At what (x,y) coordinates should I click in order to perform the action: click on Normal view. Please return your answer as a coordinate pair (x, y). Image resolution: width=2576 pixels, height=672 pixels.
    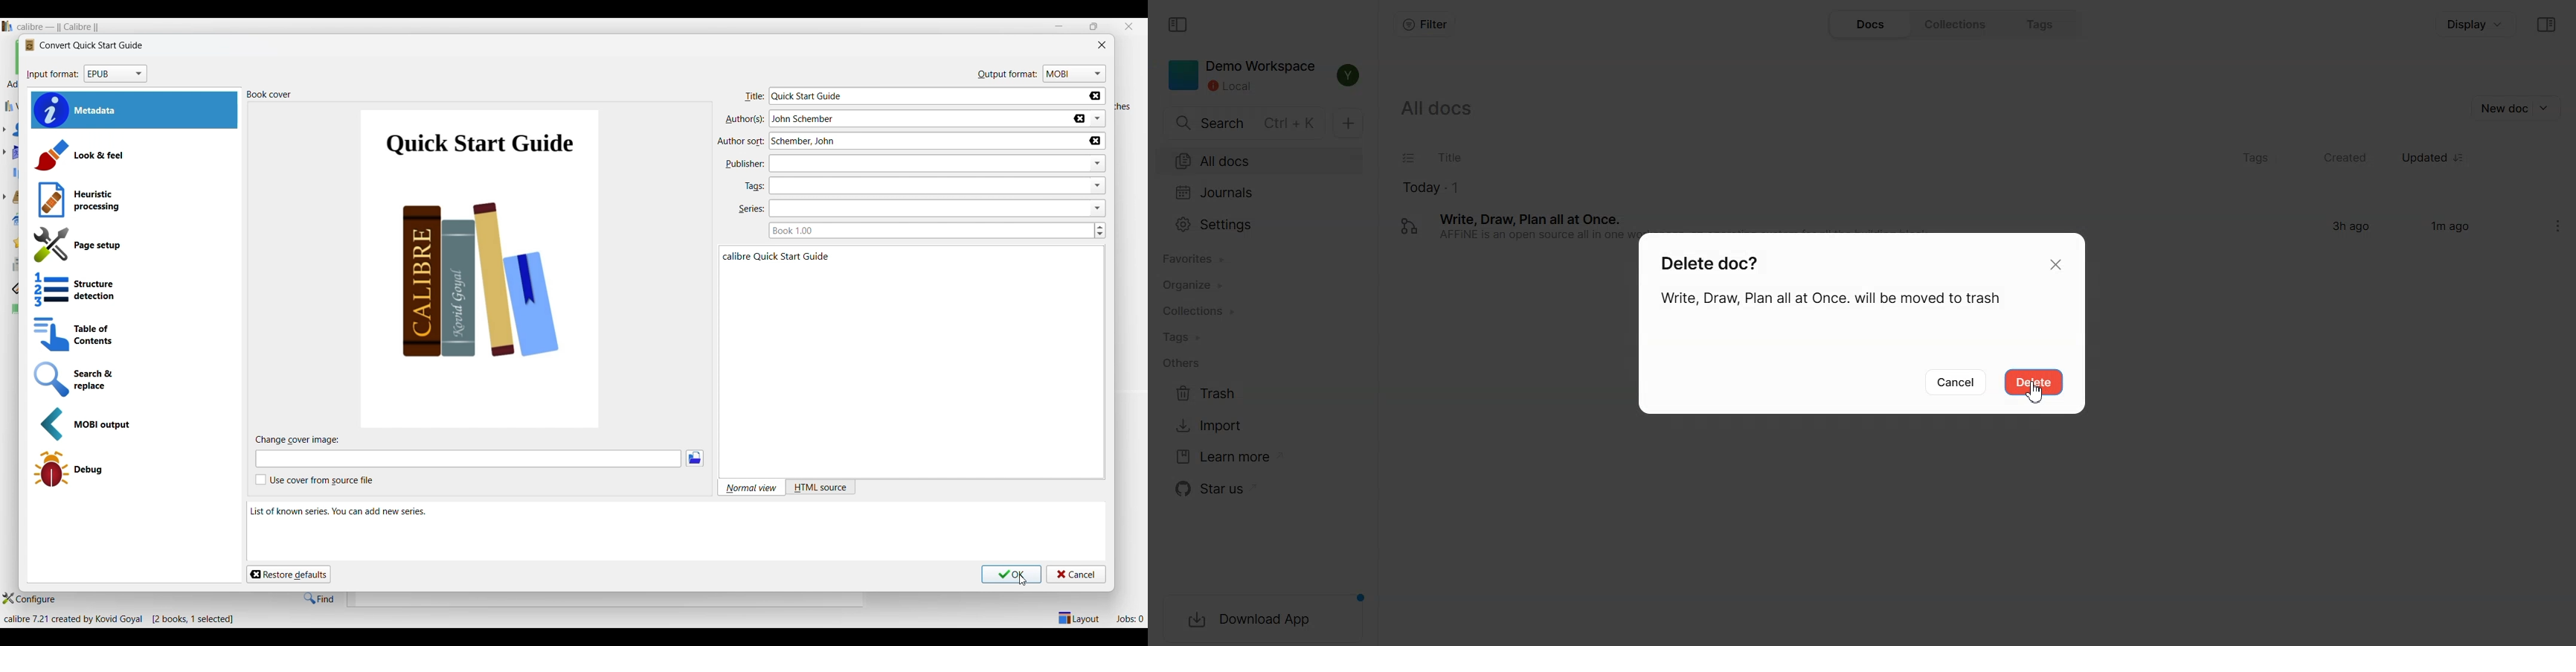
    Looking at the image, I should click on (750, 487).